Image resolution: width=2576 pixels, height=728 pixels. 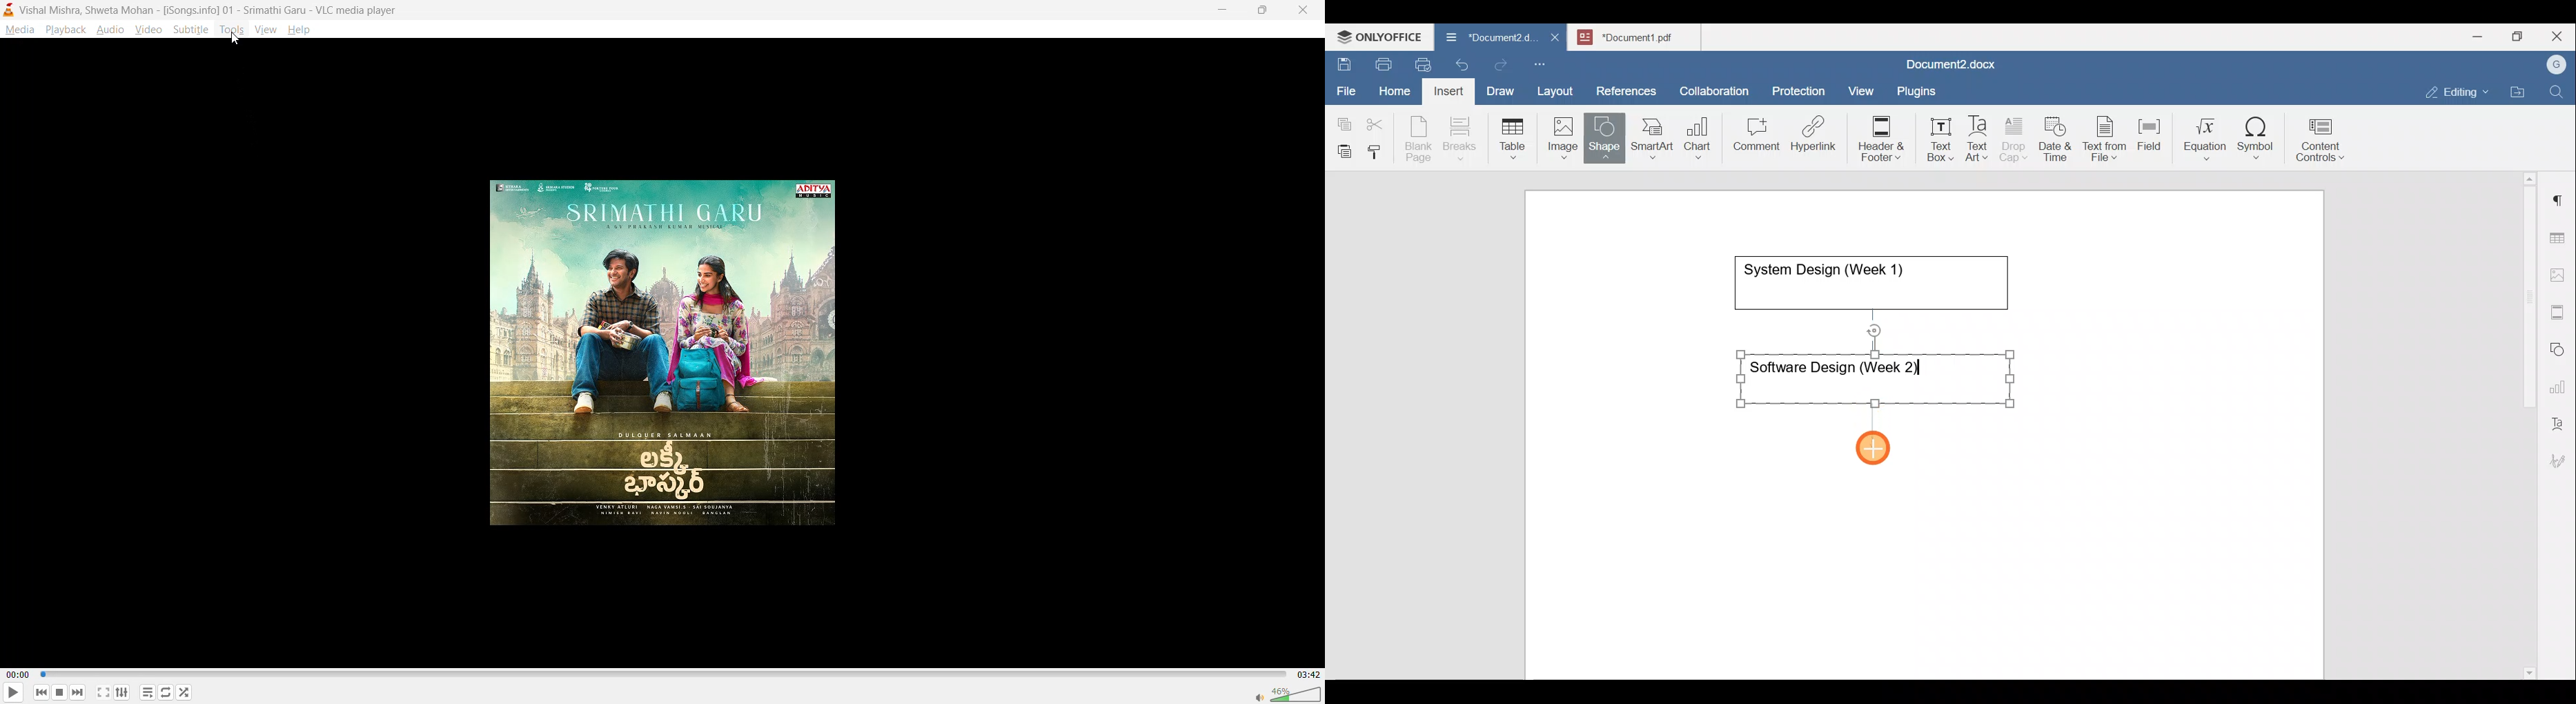 I want to click on Header & footer, so click(x=1877, y=138).